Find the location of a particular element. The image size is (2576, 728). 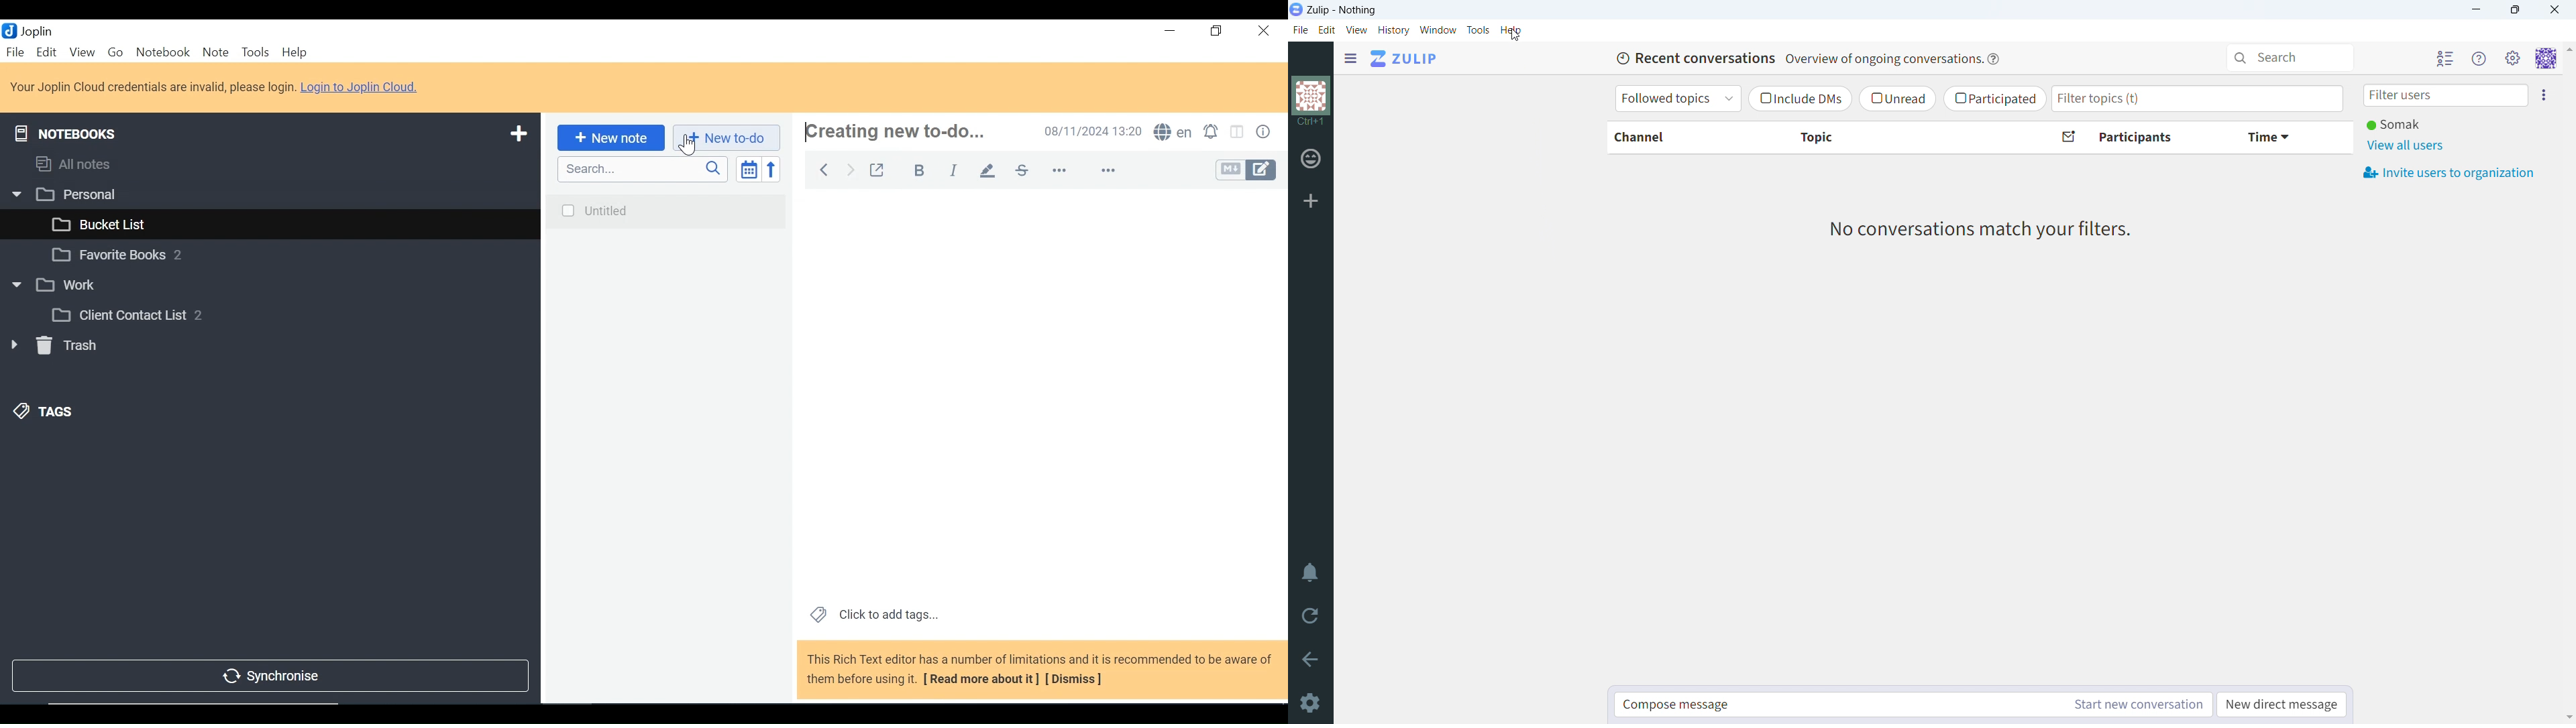

This Rich Text editor has a number of limitations and it is recommended to be aware of them before using it is located at coordinates (1040, 670).